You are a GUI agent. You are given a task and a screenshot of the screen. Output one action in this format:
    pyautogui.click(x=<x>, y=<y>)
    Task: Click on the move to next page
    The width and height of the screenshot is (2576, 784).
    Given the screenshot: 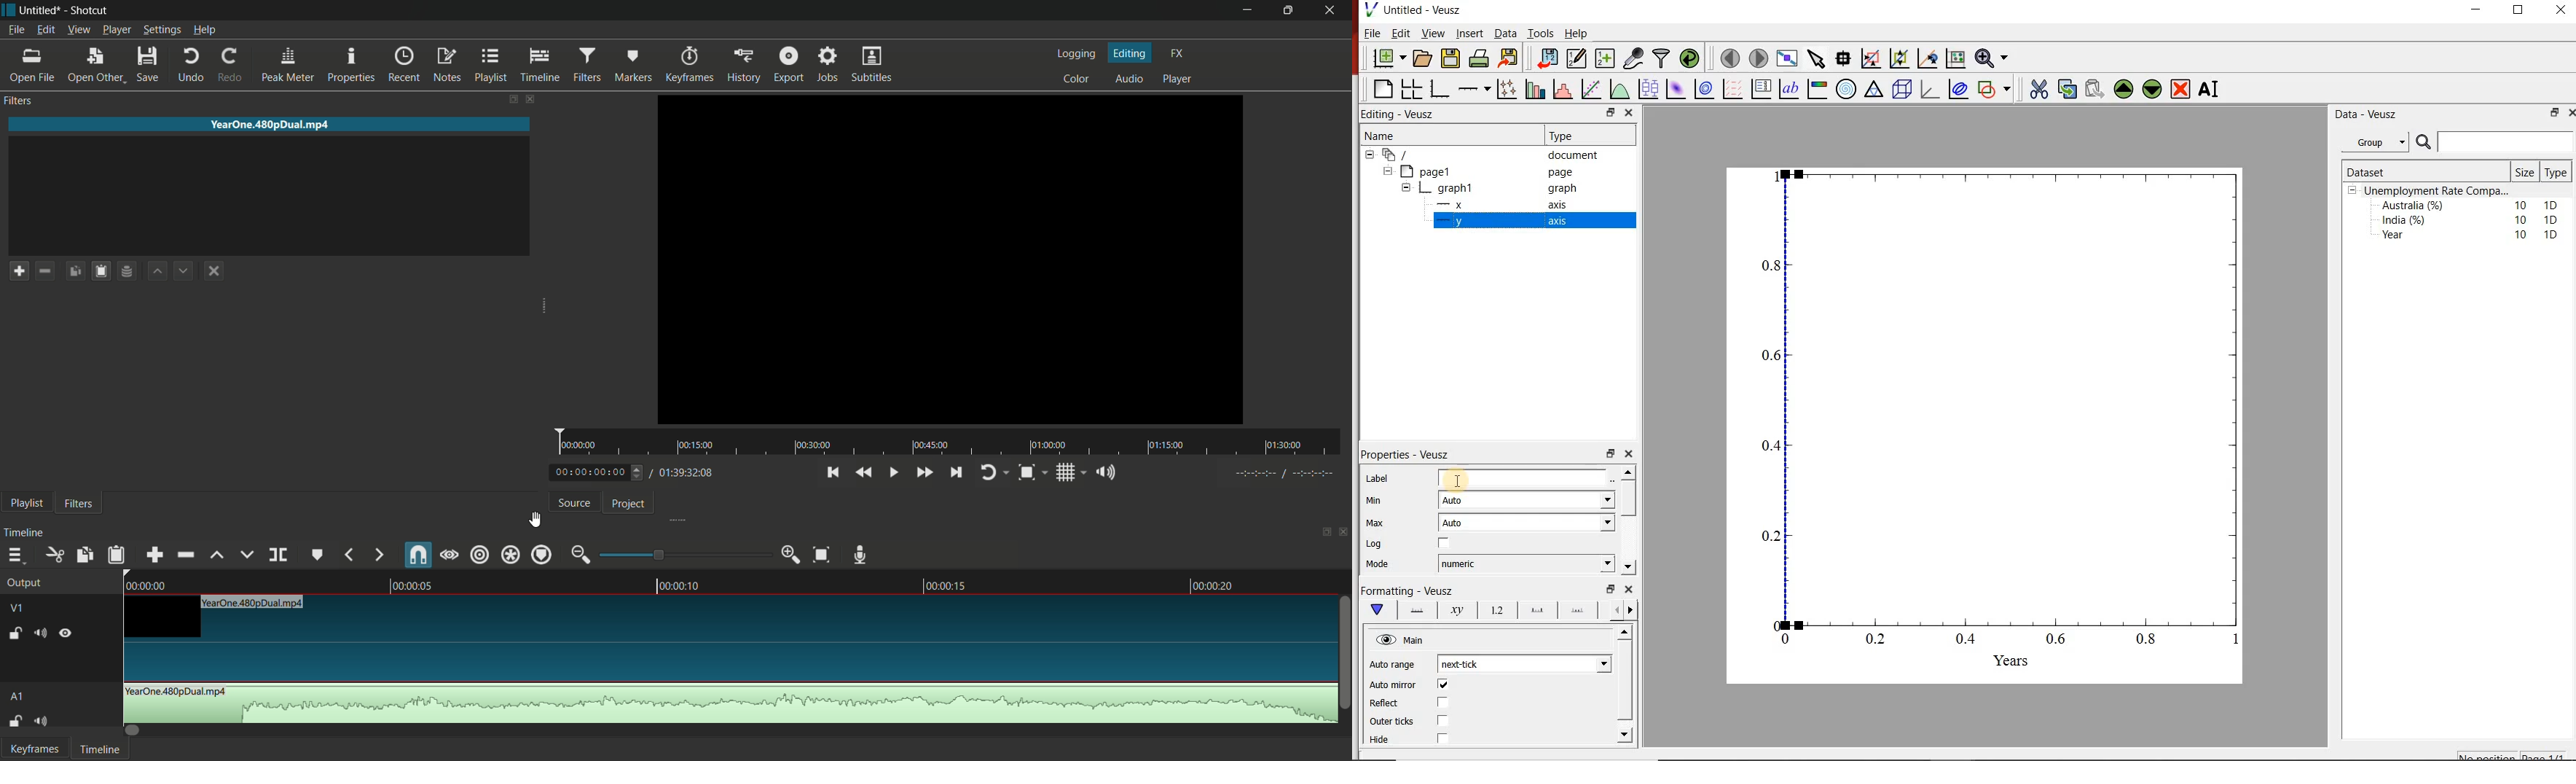 What is the action you would take?
    pyautogui.click(x=1759, y=58)
    